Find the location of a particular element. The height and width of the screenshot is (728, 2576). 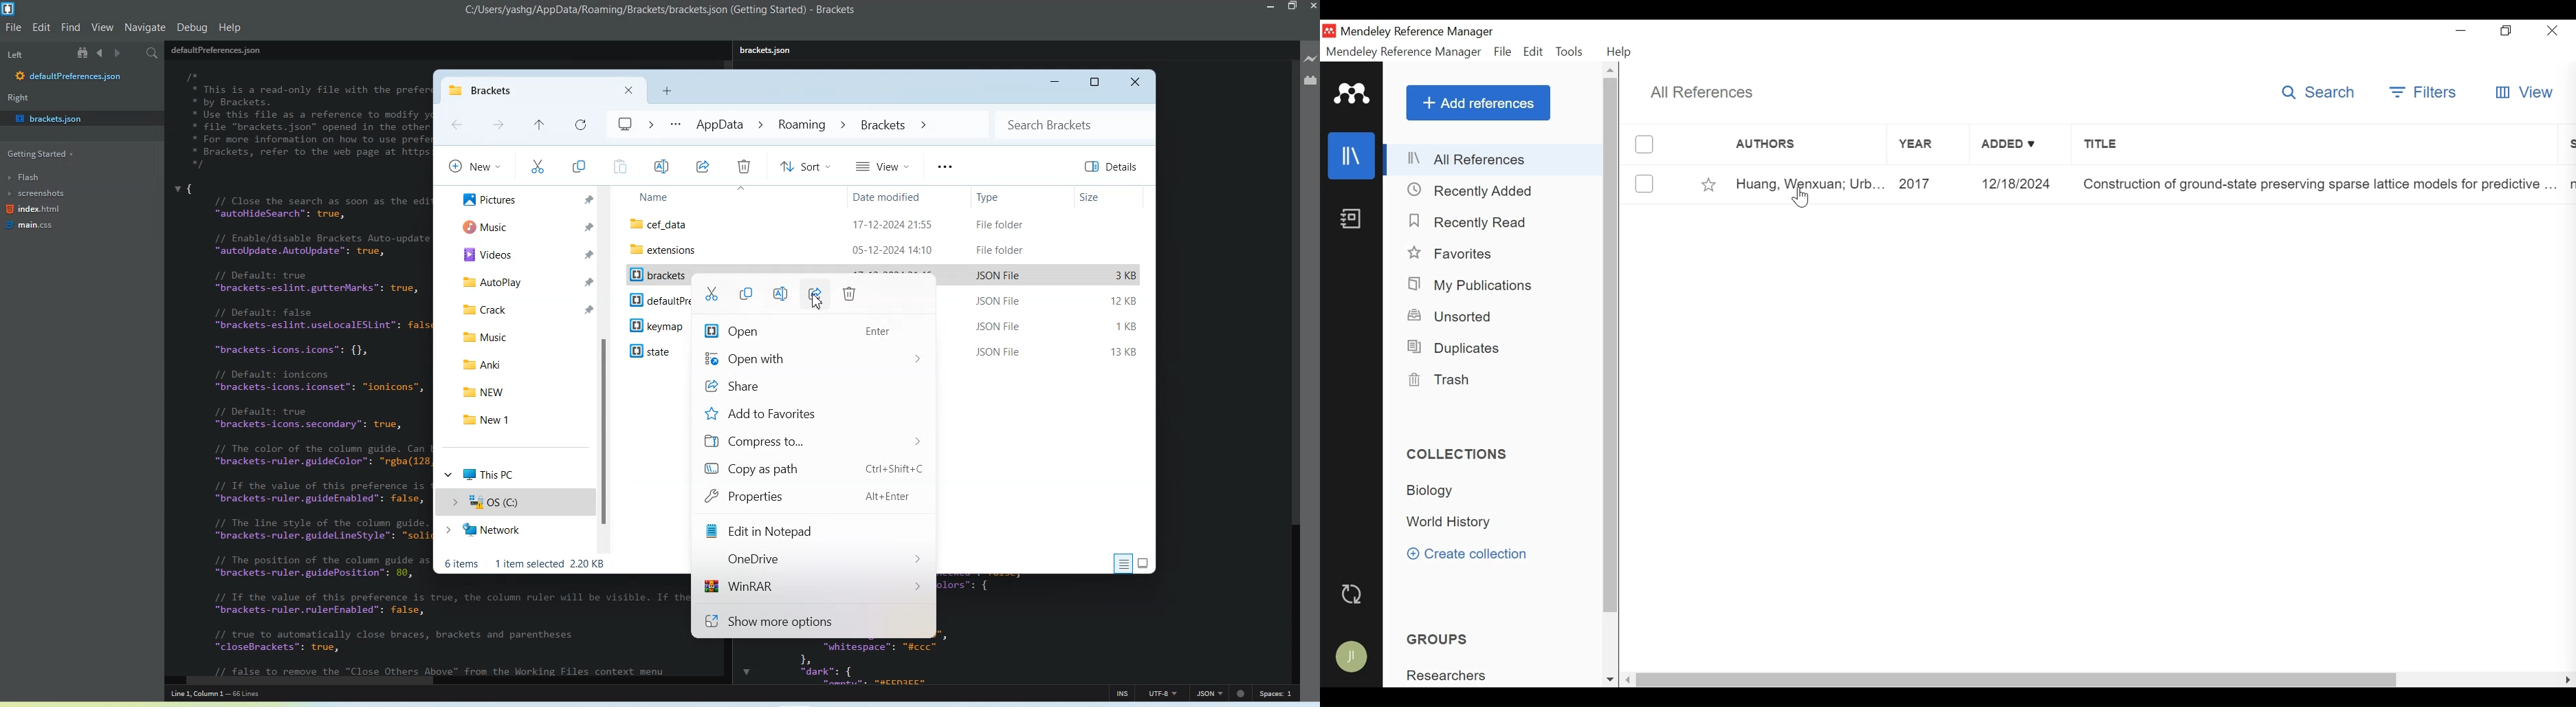

Recent File is located at coordinates (538, 126).